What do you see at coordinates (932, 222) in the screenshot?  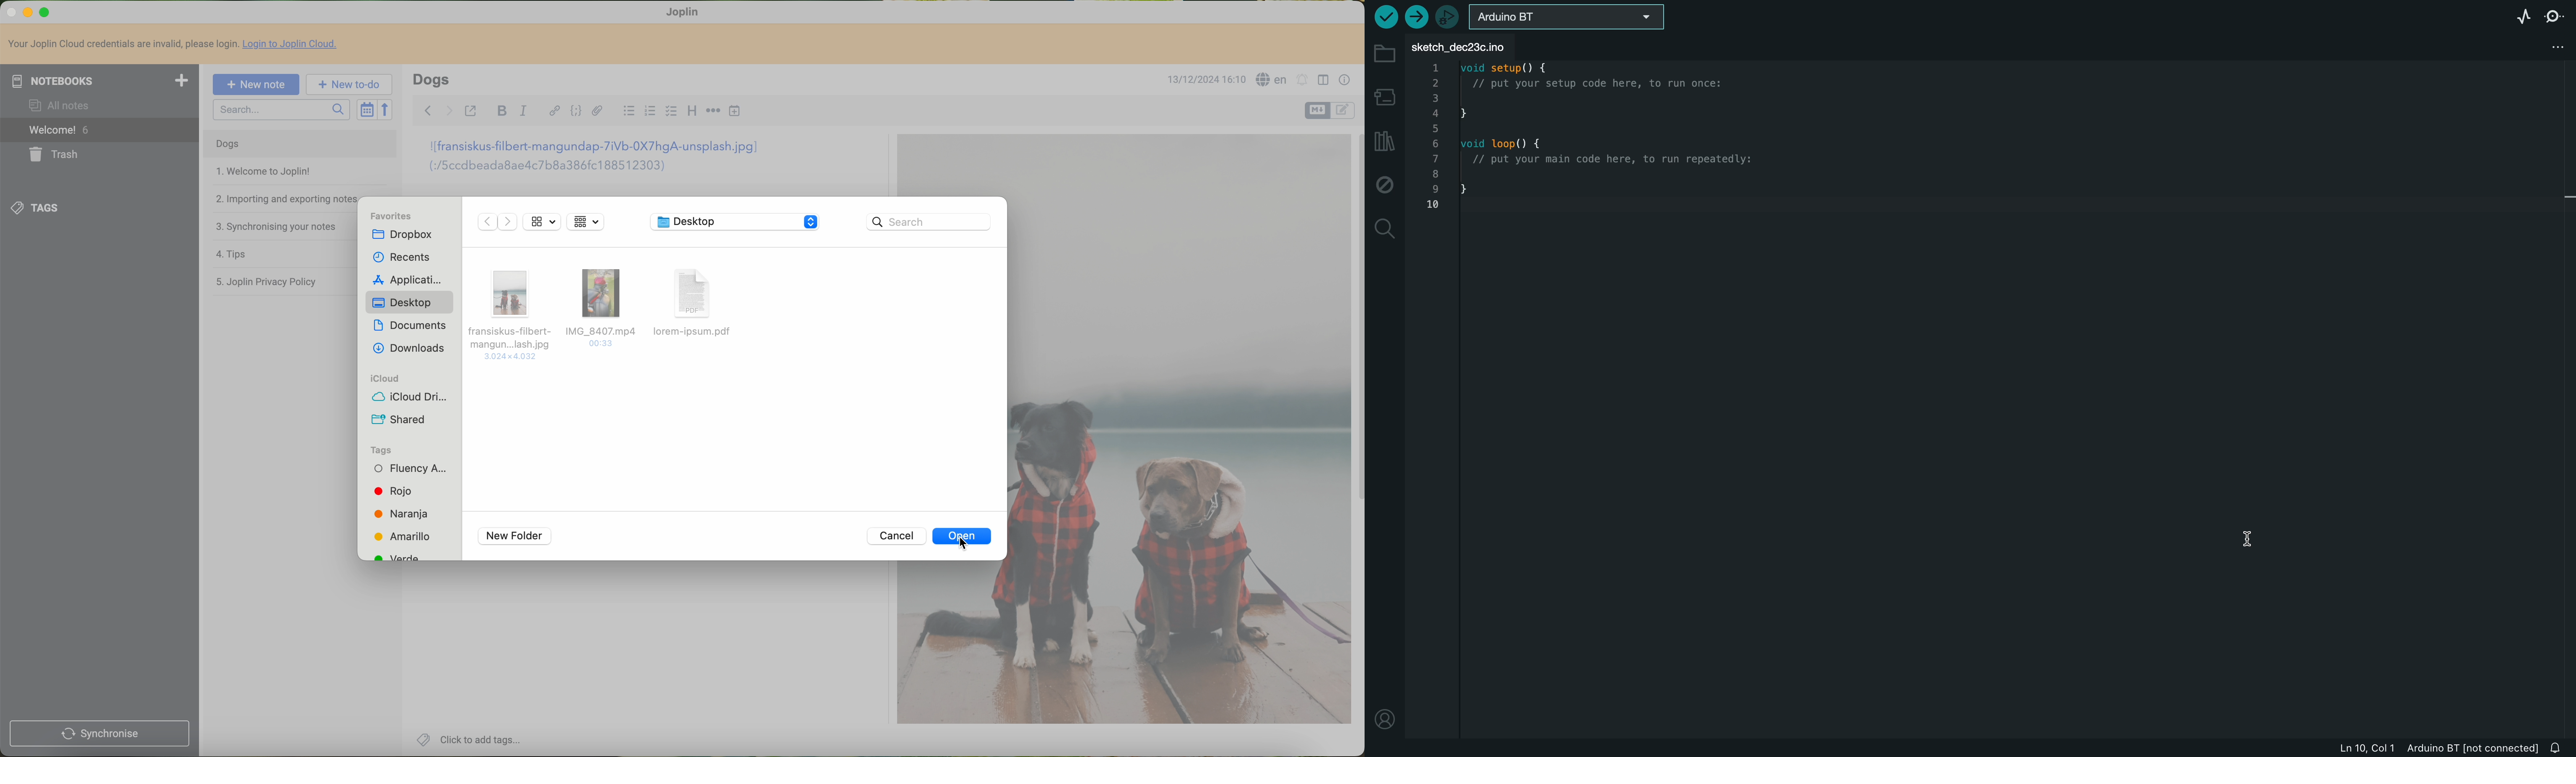 I see `search bar` at bounding box center [932, 222].